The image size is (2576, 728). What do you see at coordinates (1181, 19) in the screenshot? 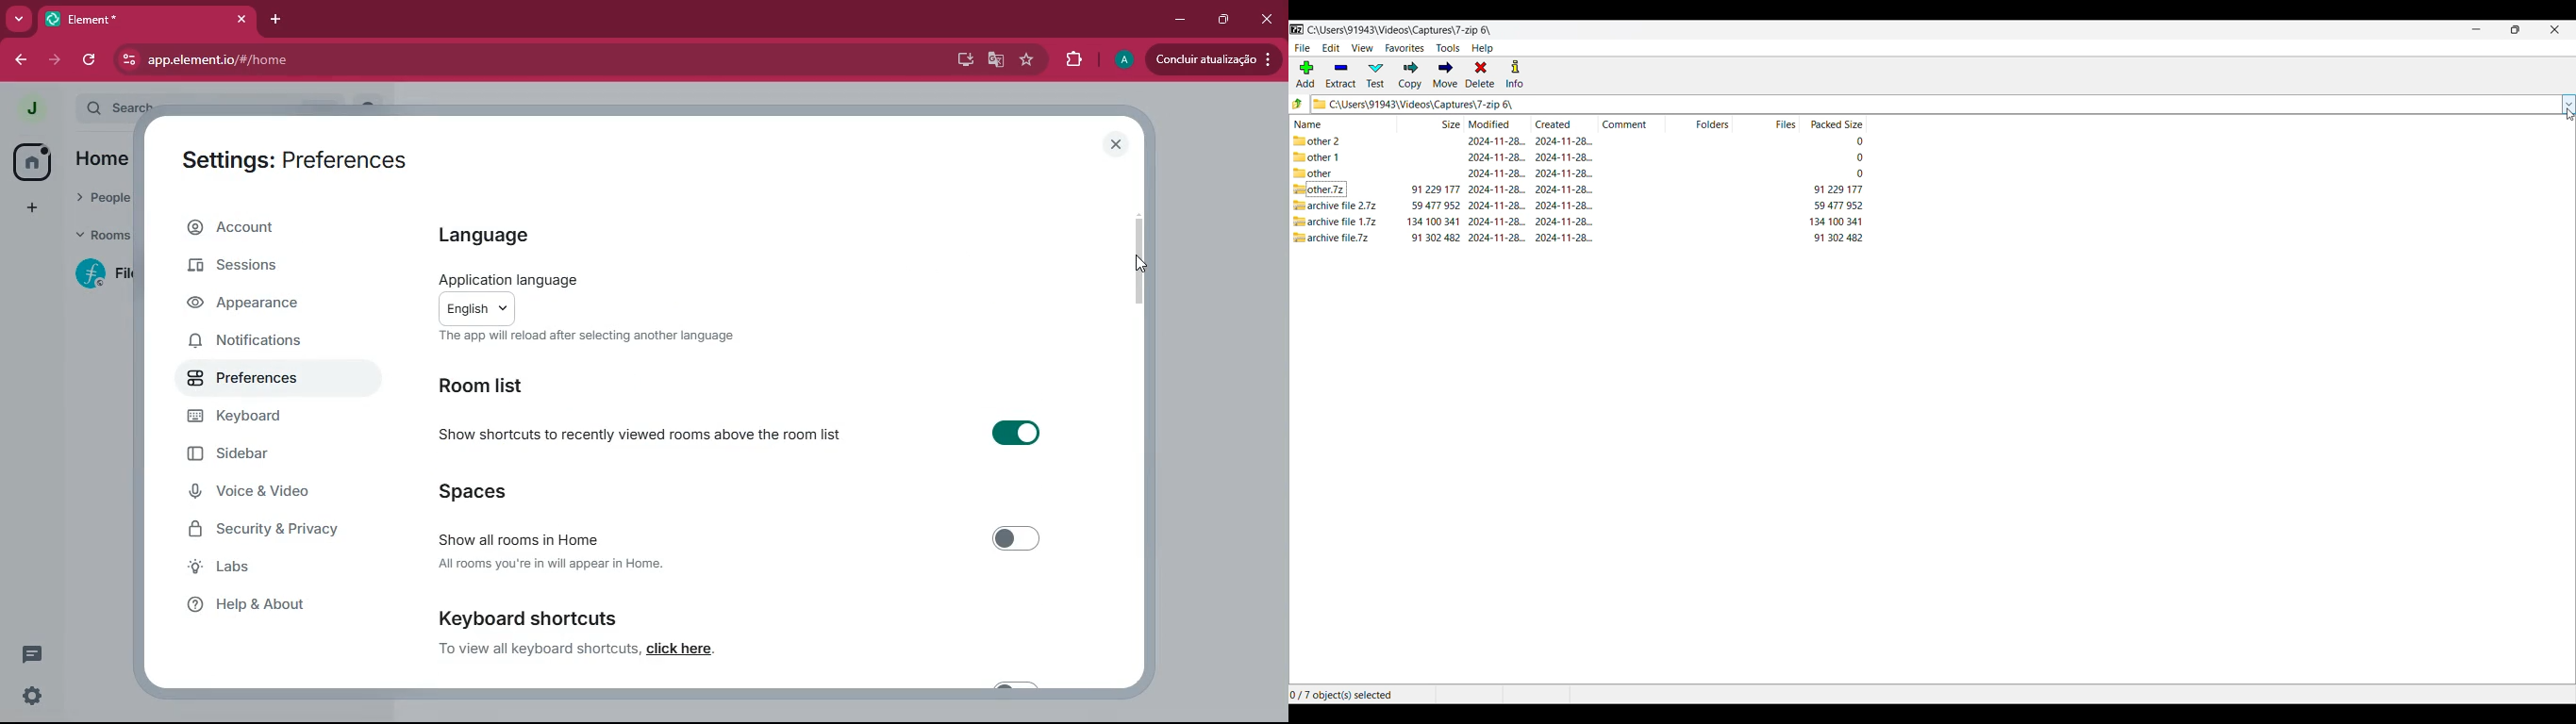
I see `minimize` at bounding box center [1181, 19].